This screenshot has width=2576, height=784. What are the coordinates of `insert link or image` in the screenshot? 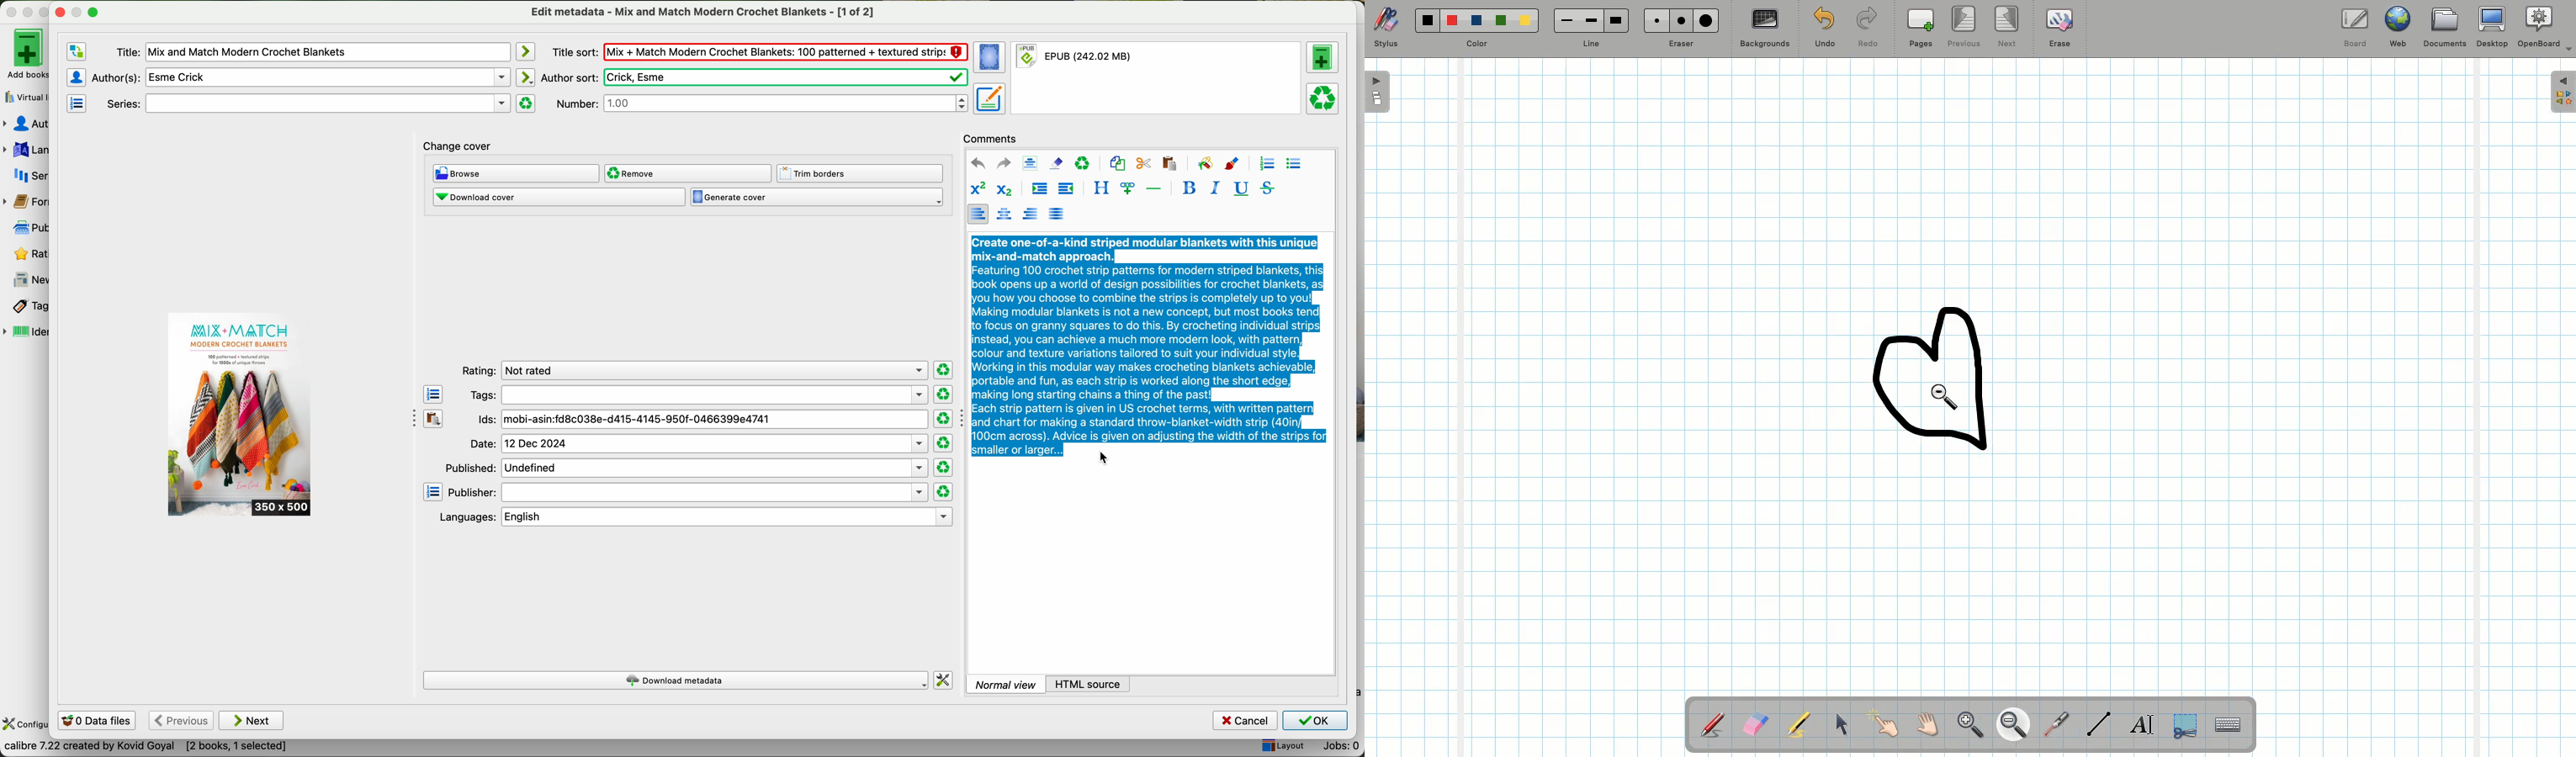 It's located at (1128, 188).